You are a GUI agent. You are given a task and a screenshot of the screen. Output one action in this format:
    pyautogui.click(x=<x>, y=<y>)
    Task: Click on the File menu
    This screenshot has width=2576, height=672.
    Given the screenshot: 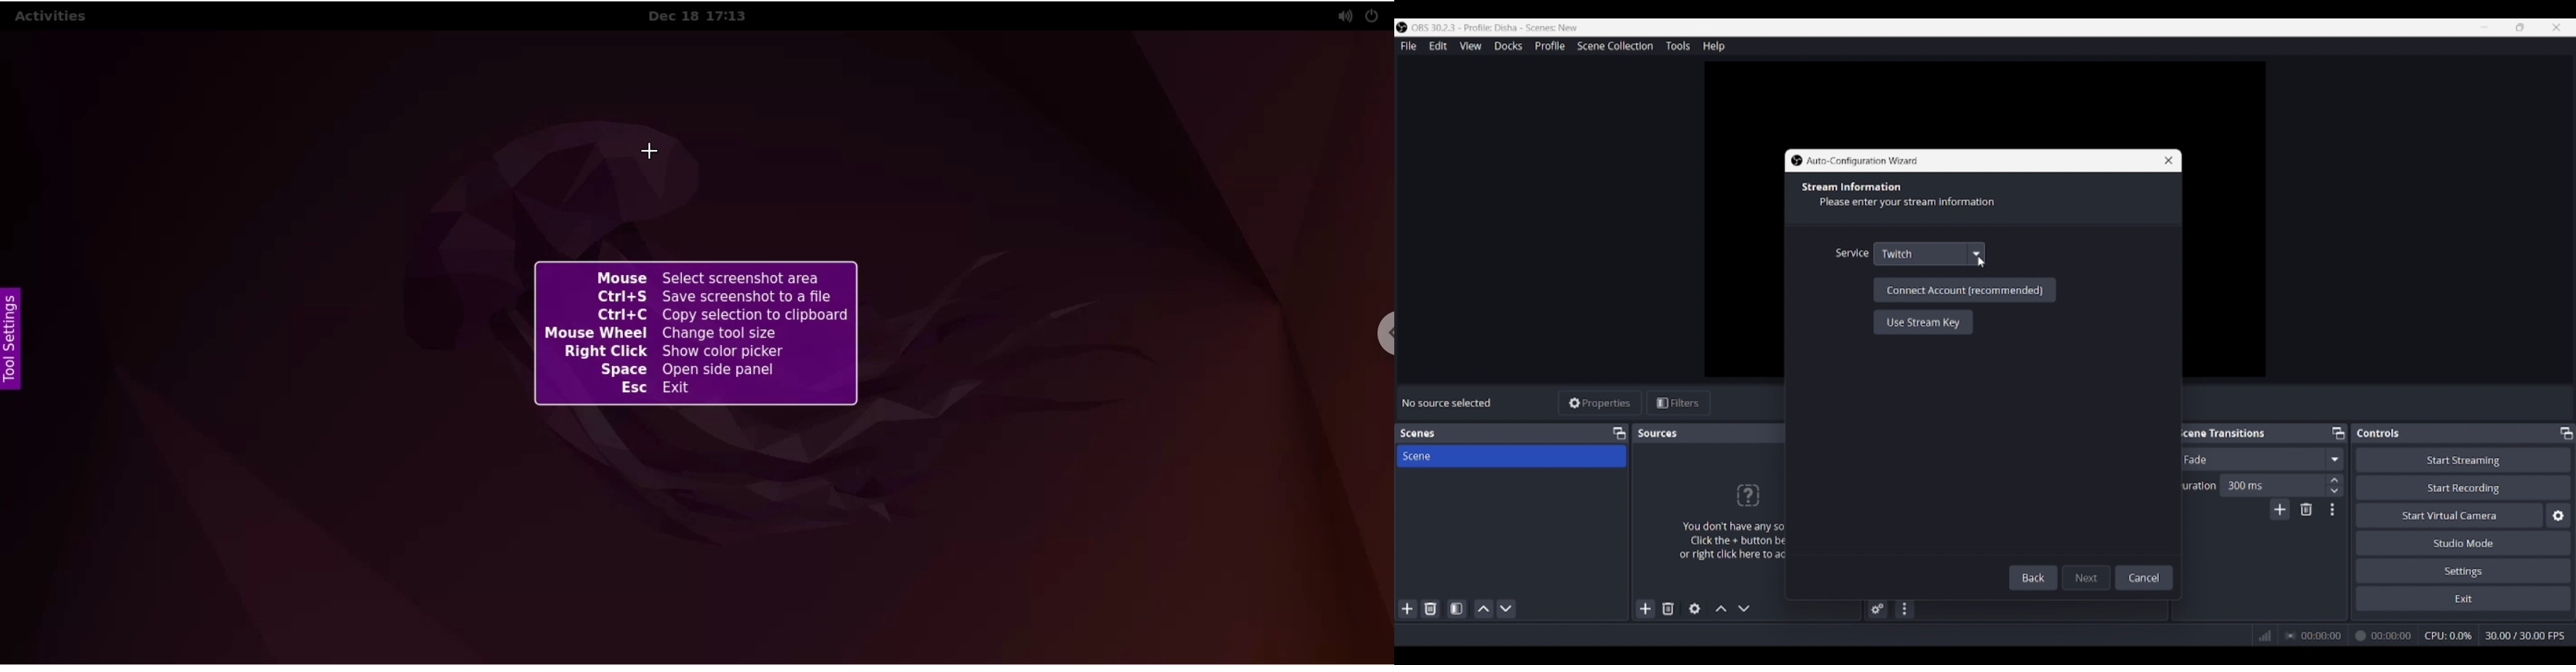 What is the action you would take?
    pyautogui.click(x=1408, y=46)
    